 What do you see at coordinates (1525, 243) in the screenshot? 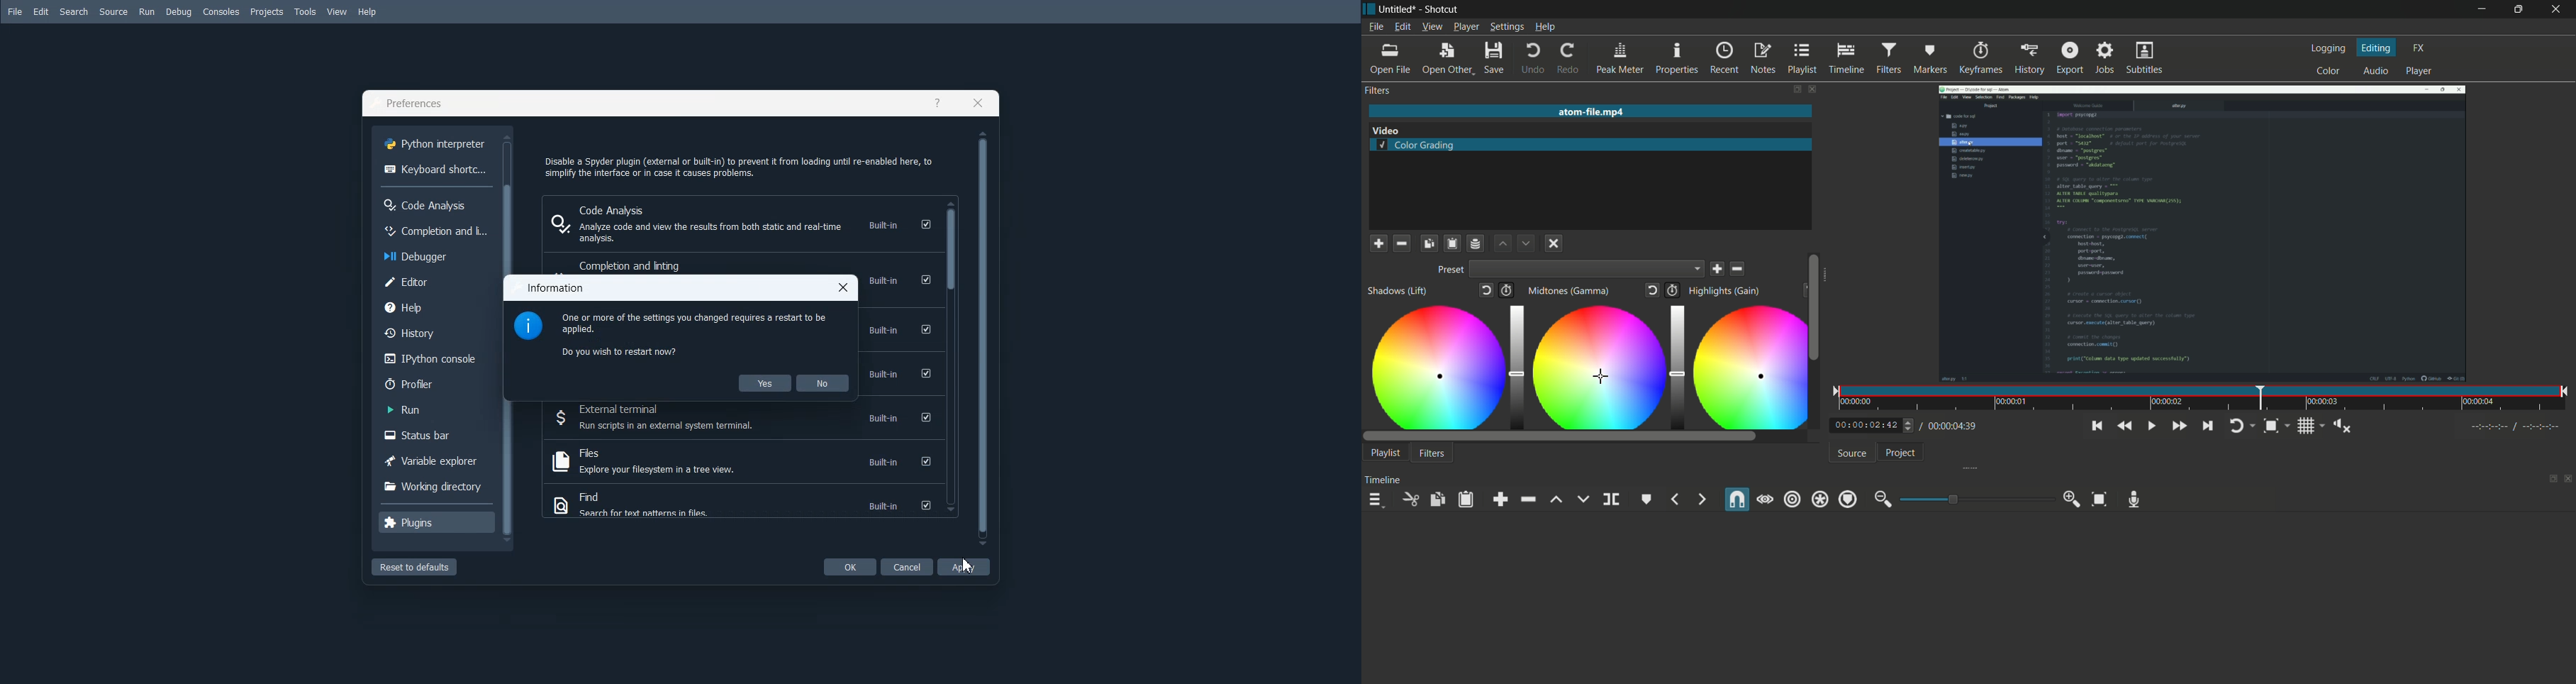
I see `Down` at bounding box center [1525, 243].